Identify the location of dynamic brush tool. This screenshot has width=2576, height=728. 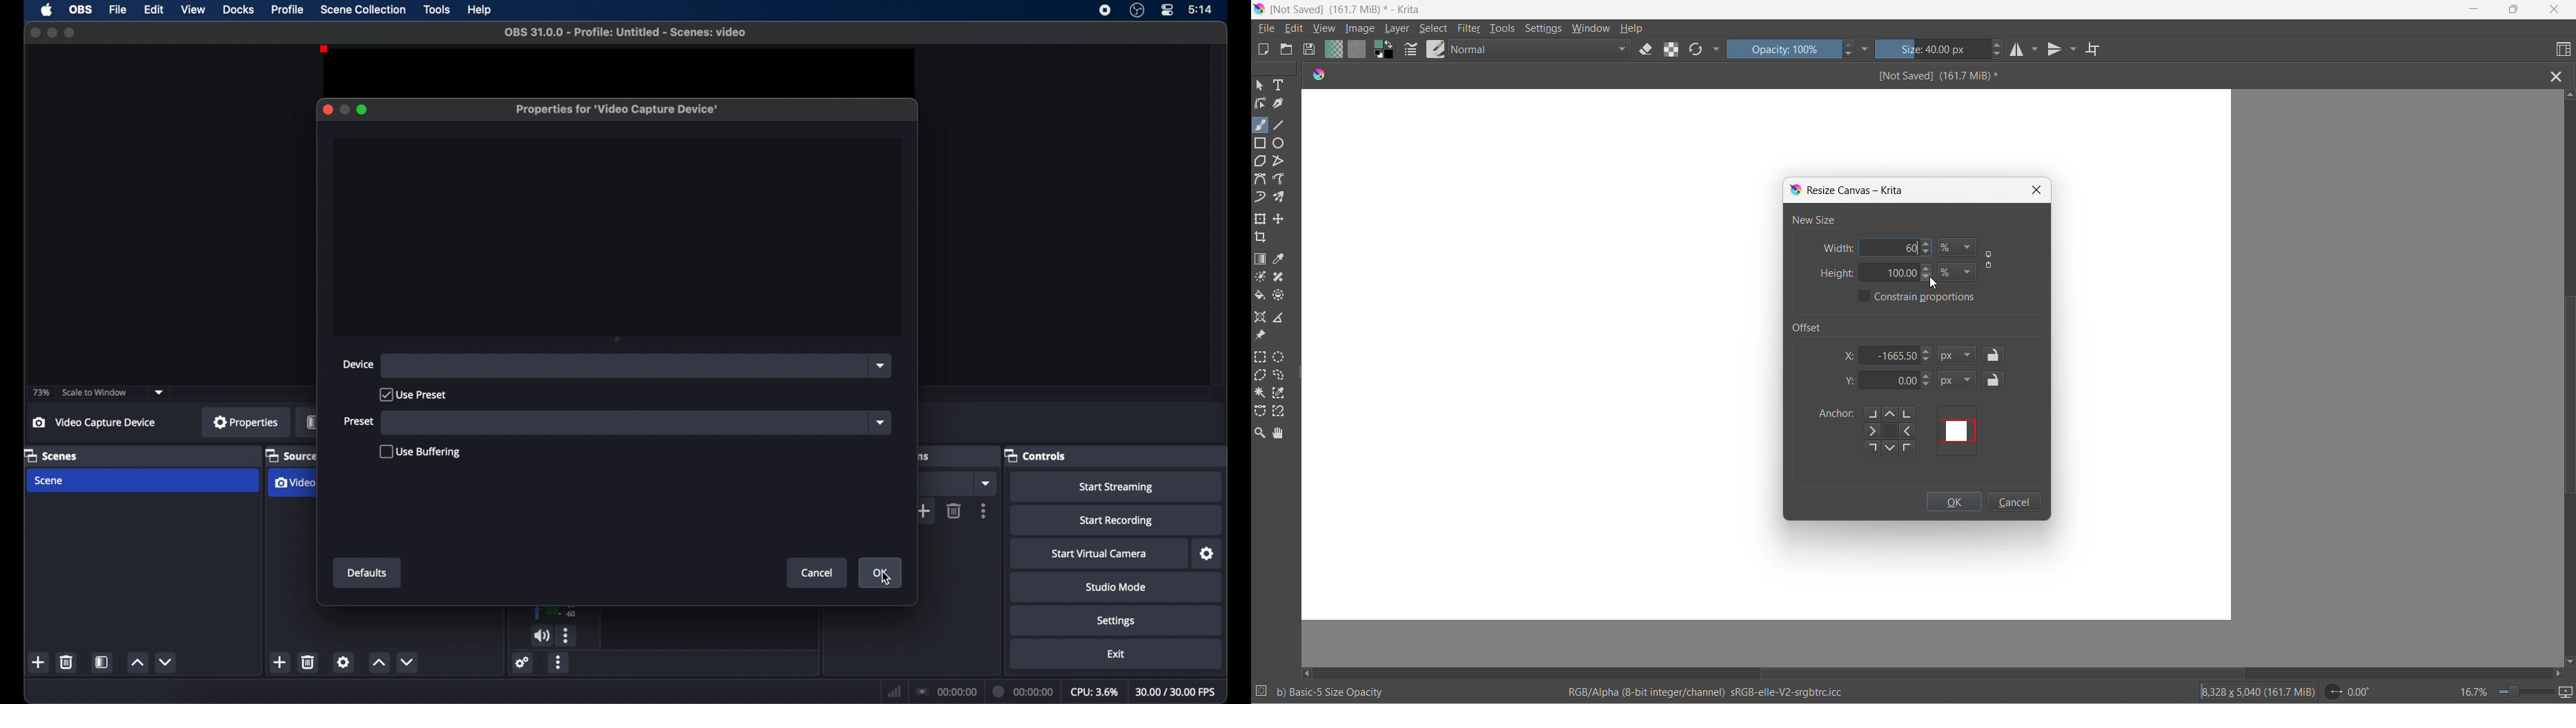
(1261, 198).